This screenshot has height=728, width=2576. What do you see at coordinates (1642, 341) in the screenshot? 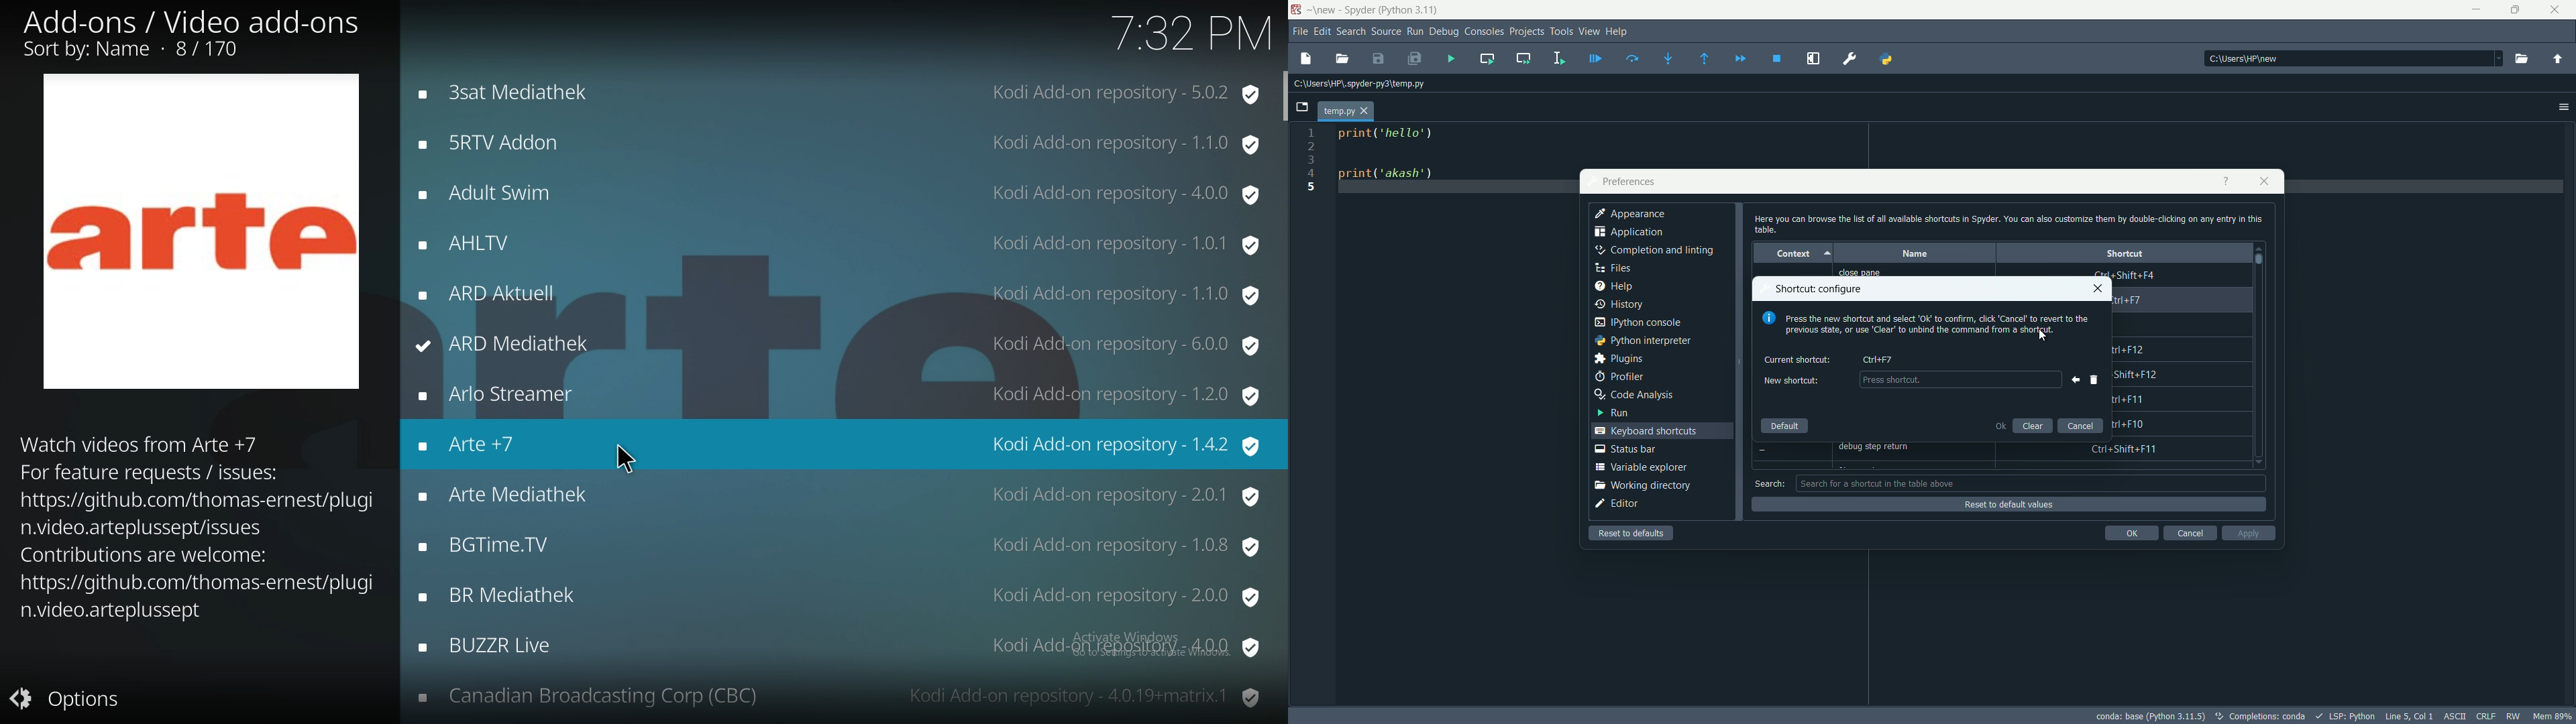
I see `python interpreter` at bounding box center [1642, 341].